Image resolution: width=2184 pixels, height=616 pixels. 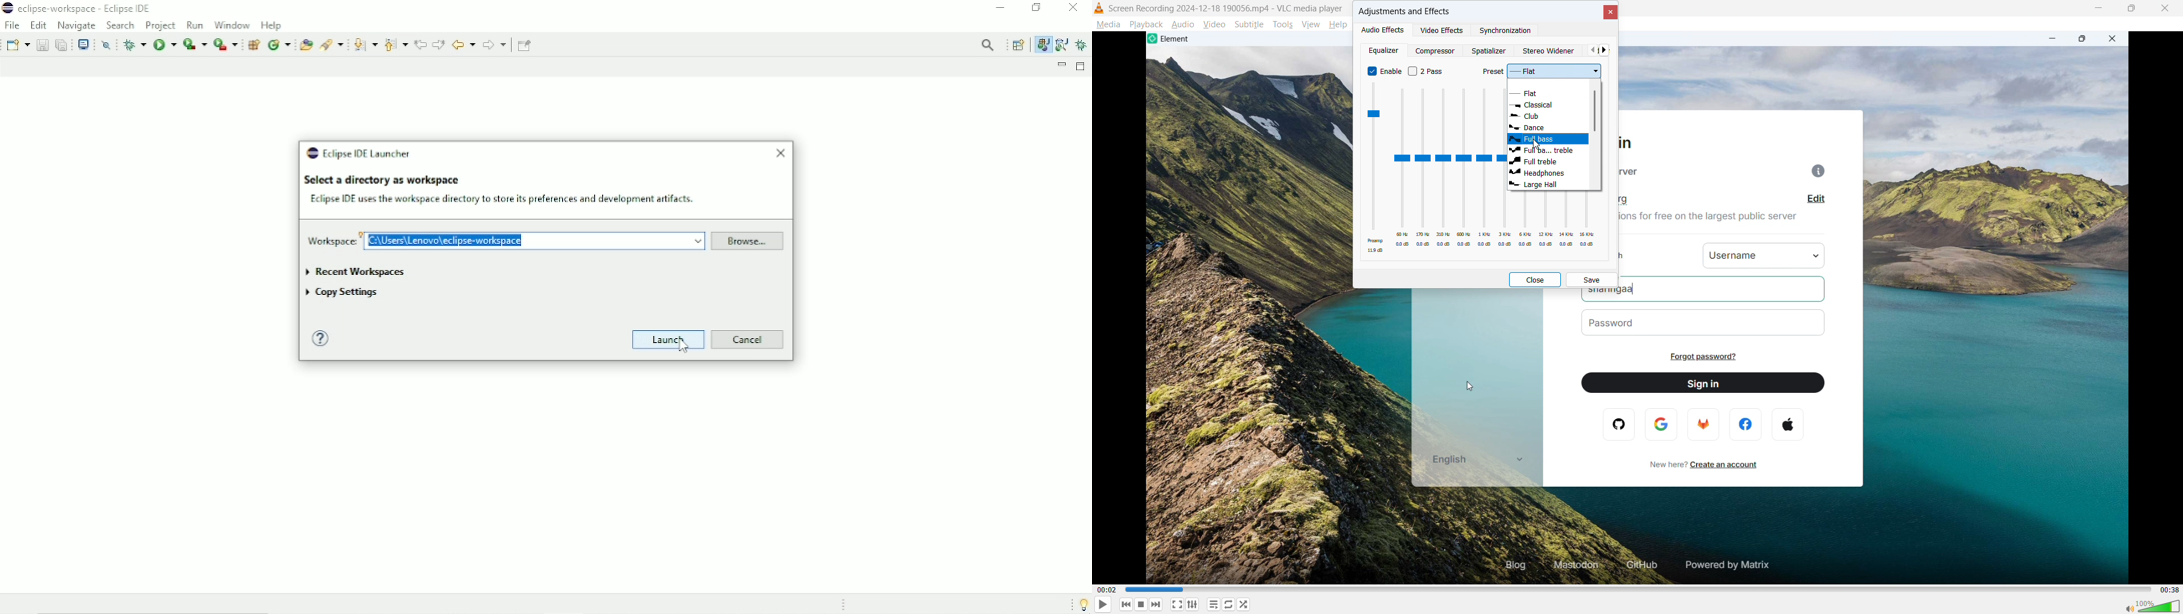 What do you see at coordinates (1062, 66) in the screenshot?
I see `Minimize` at bounding box center [1062, 66].